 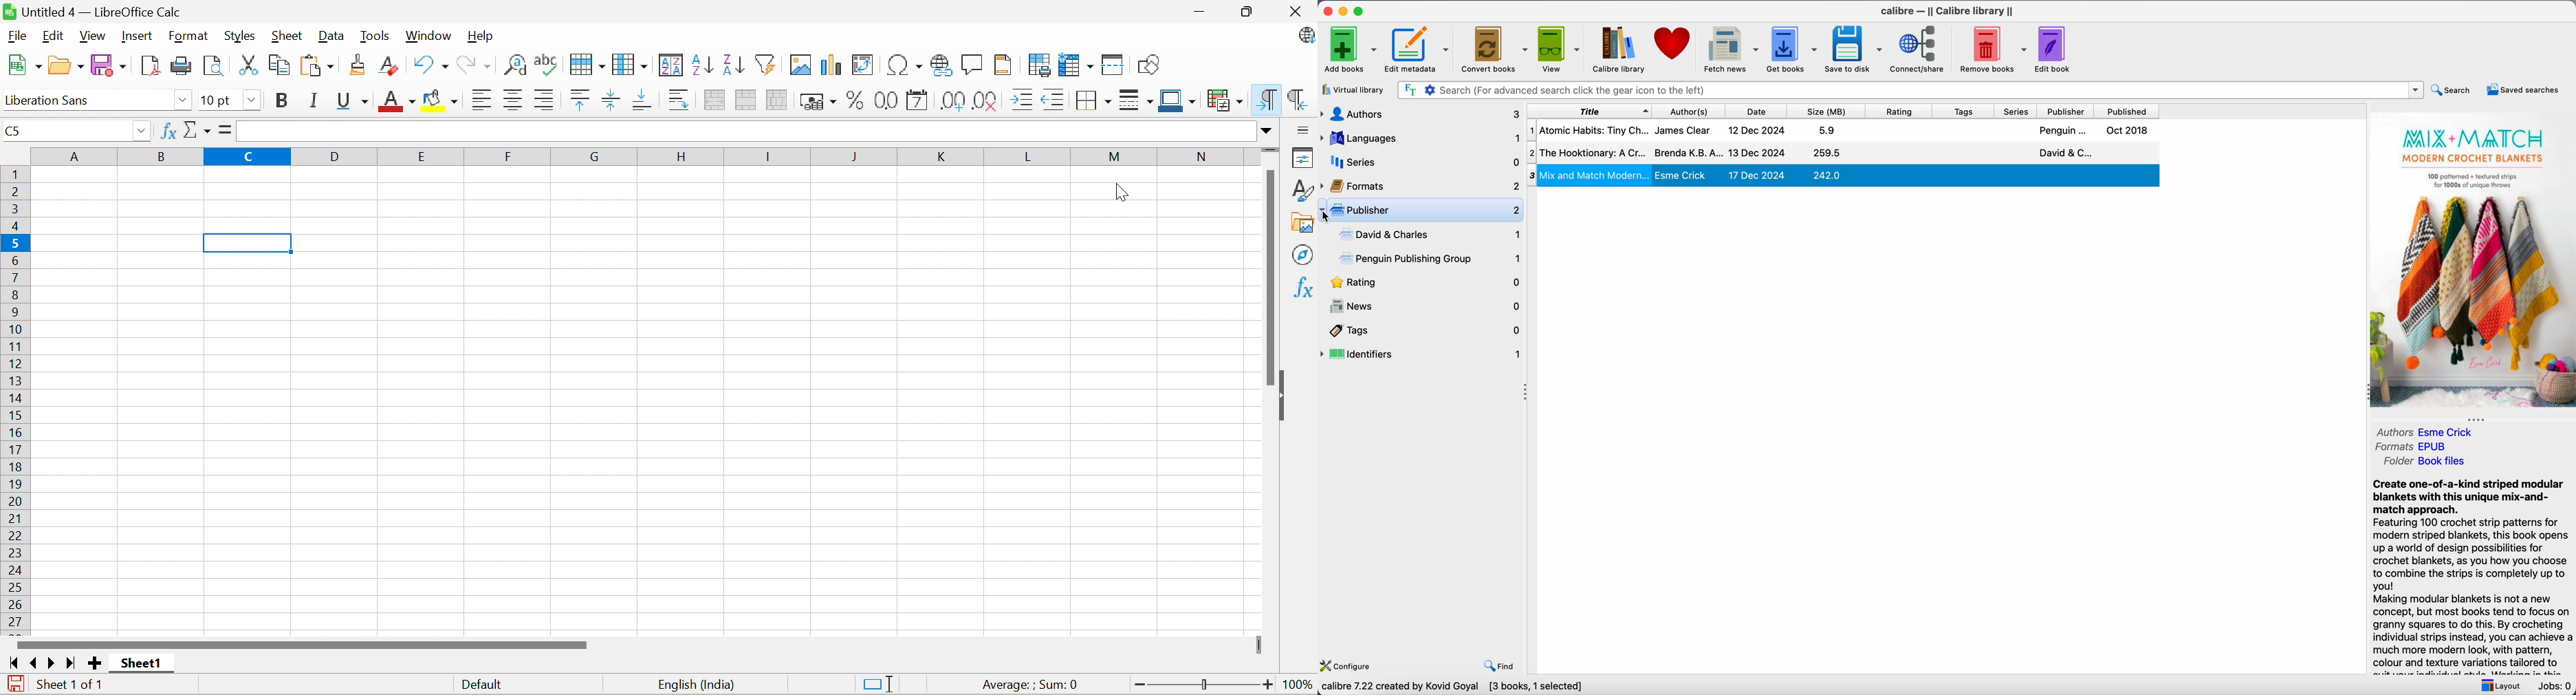 What do you see at coordinates (1501, 665) in the screenshot?
I see `find` at bounding box center [1501, 665].